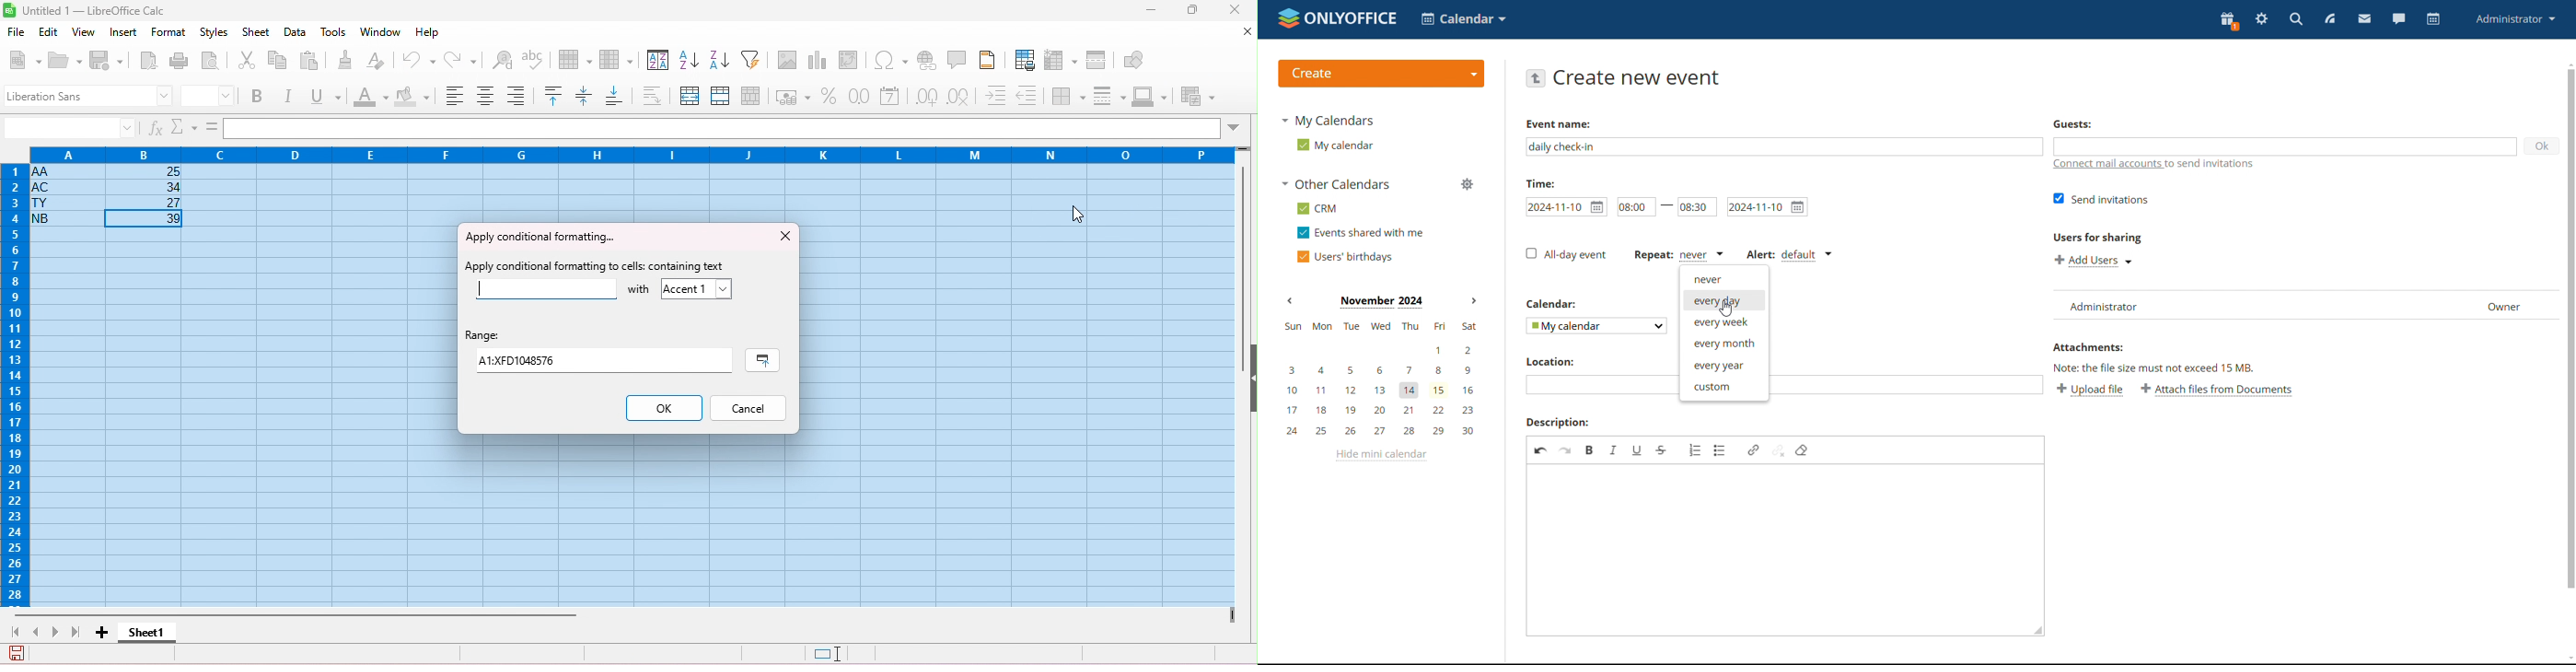 Image resolution: width=2576 pixels, height=672 pixels. What do you see at coordinates (1289, 302) in the screenshot?
I see `previous month` at bounding box center [1289, 302].